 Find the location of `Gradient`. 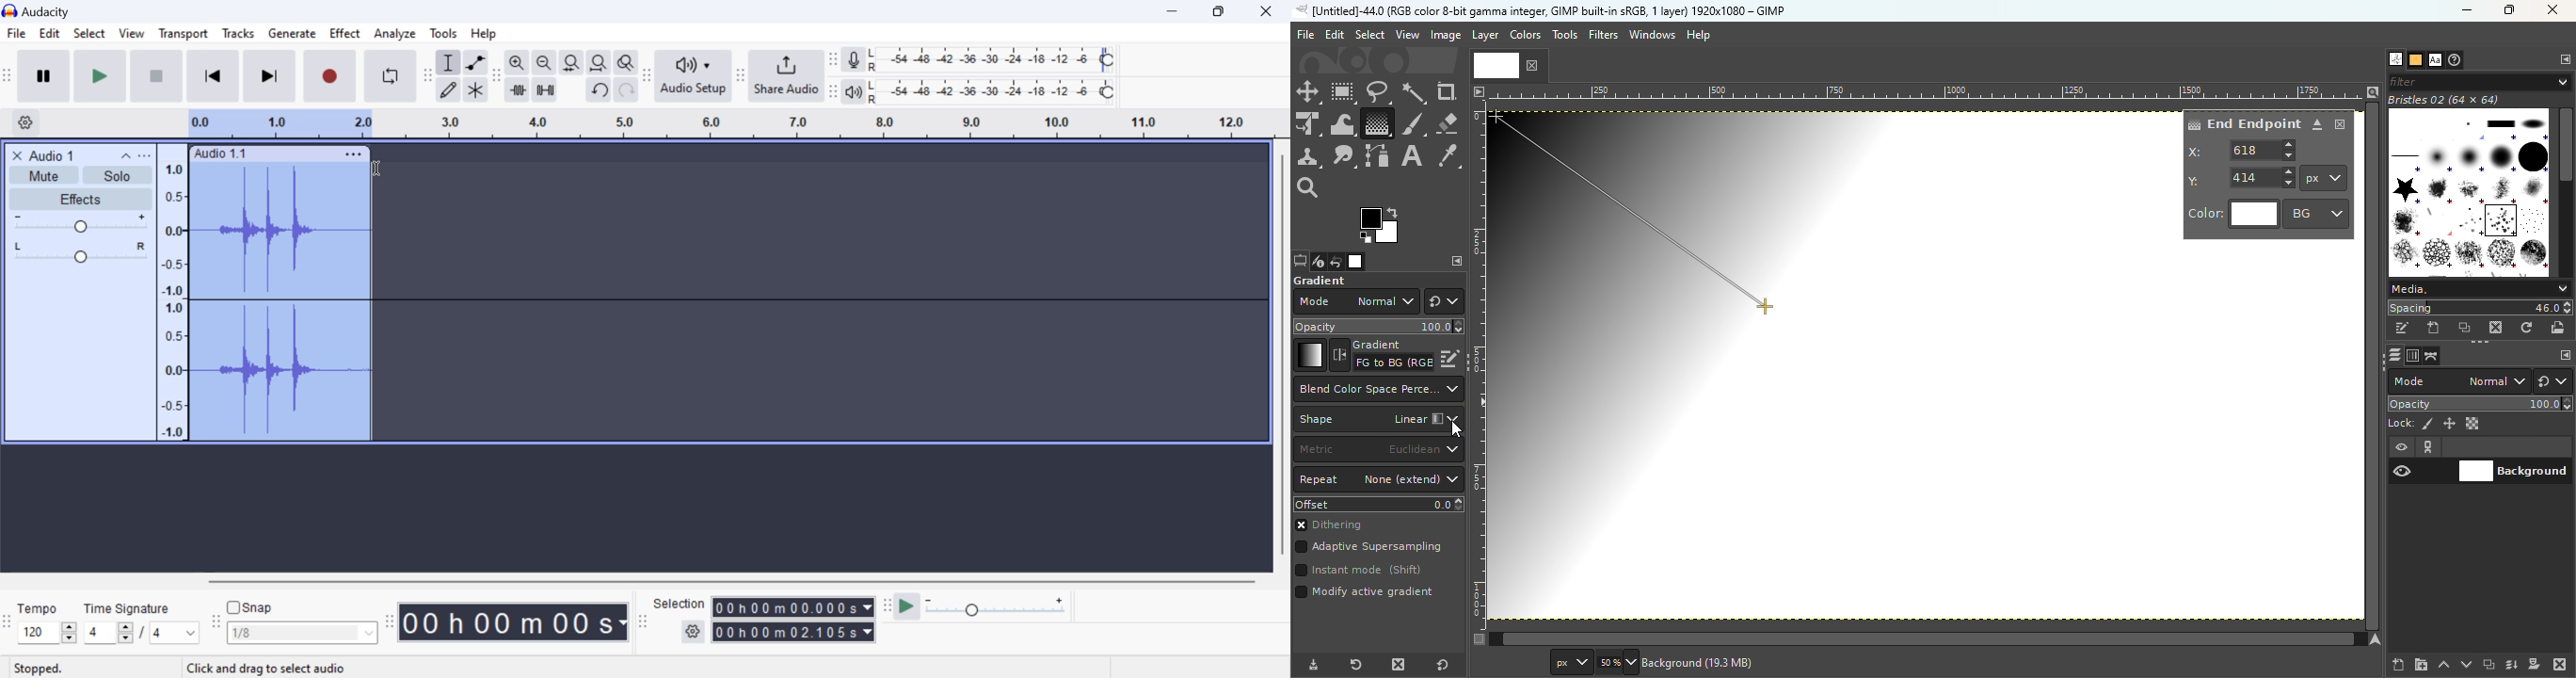

Gradient is located at coordinates (1309, 355).